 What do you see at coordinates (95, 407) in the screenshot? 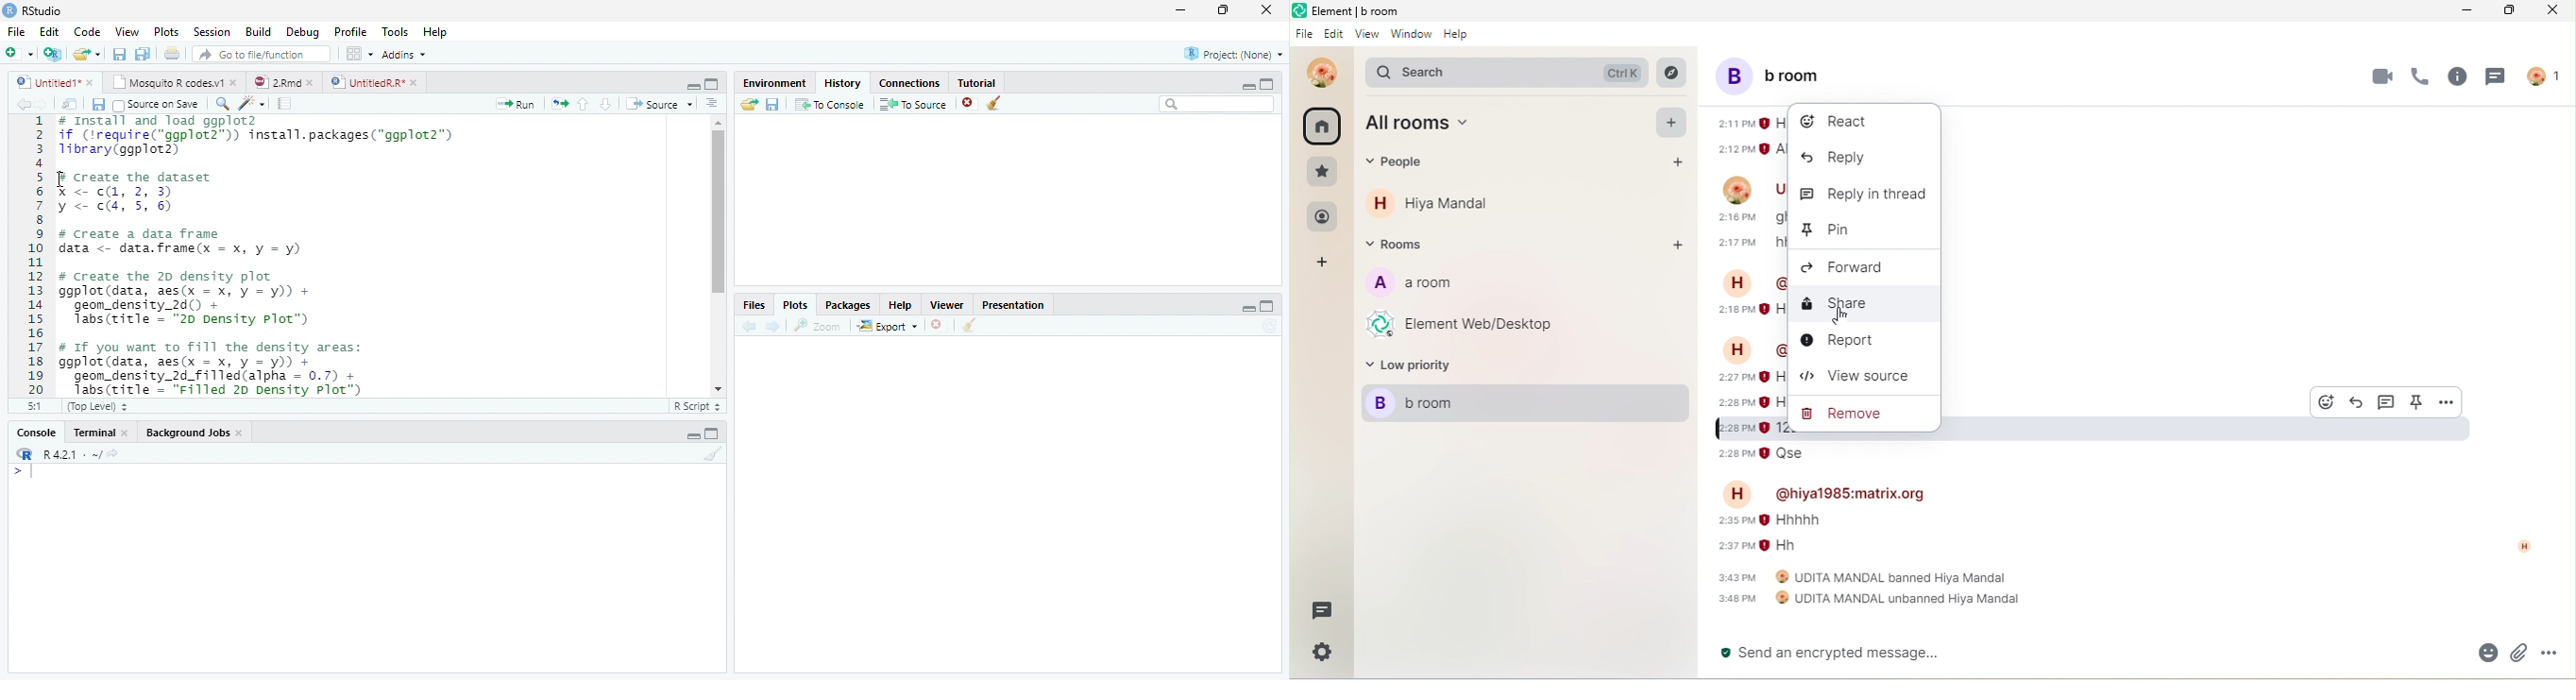
I see `(Top Level)` at bounding box center [95, 407].